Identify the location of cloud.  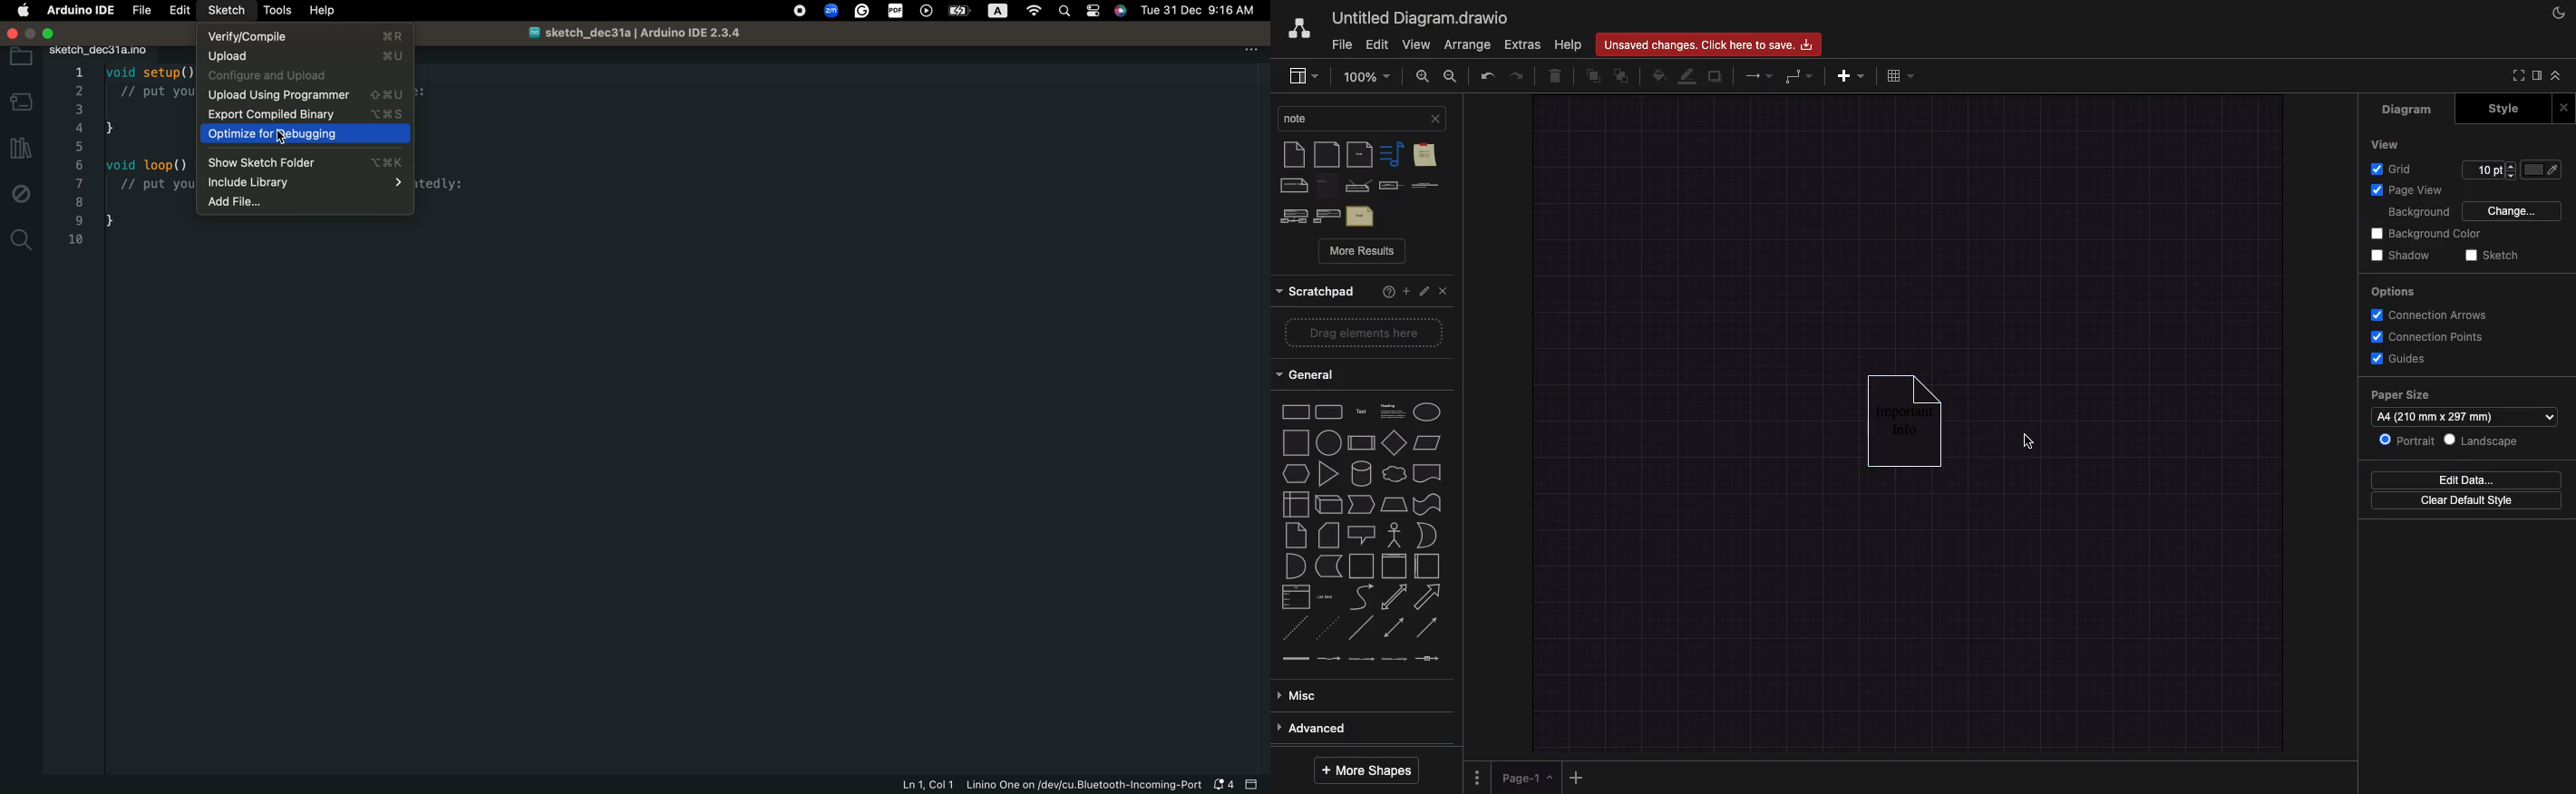
(1395, 475).